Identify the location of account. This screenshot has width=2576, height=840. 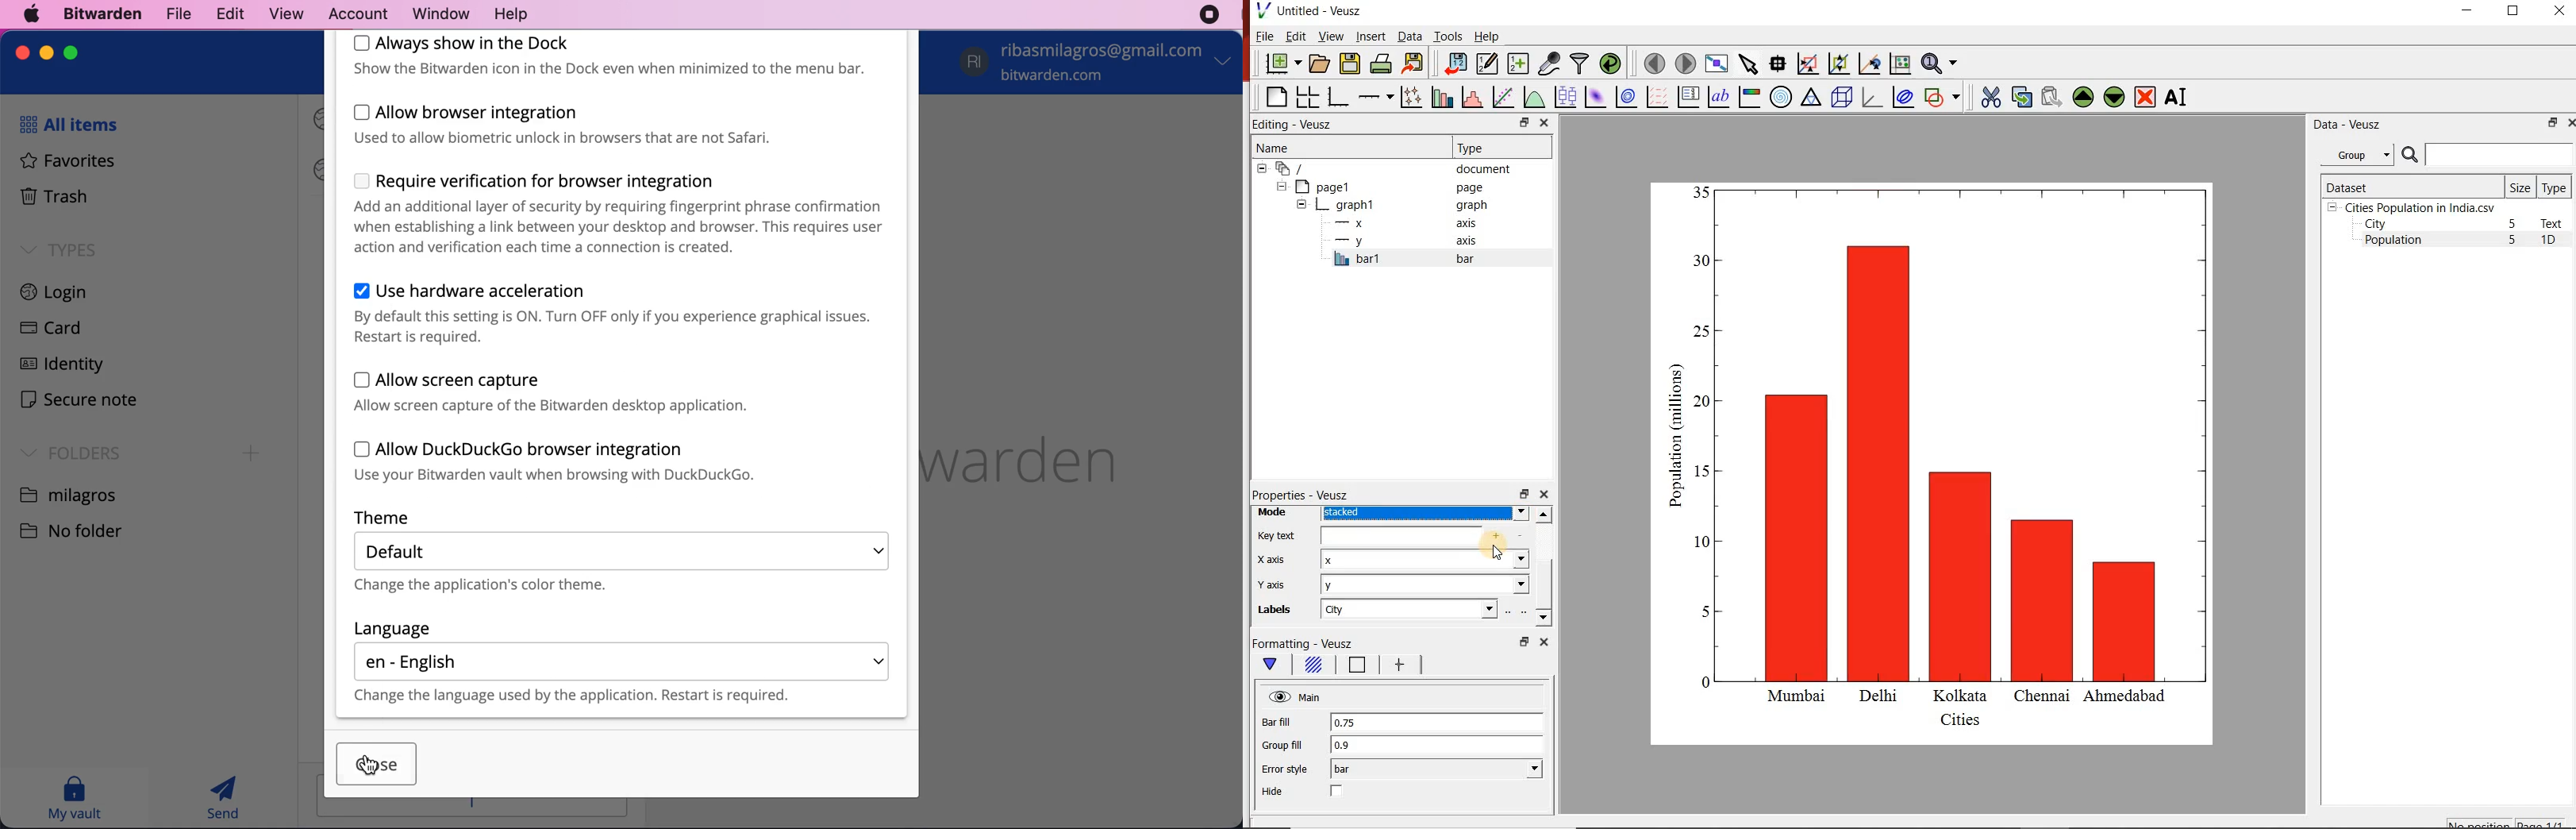
(353, 13).